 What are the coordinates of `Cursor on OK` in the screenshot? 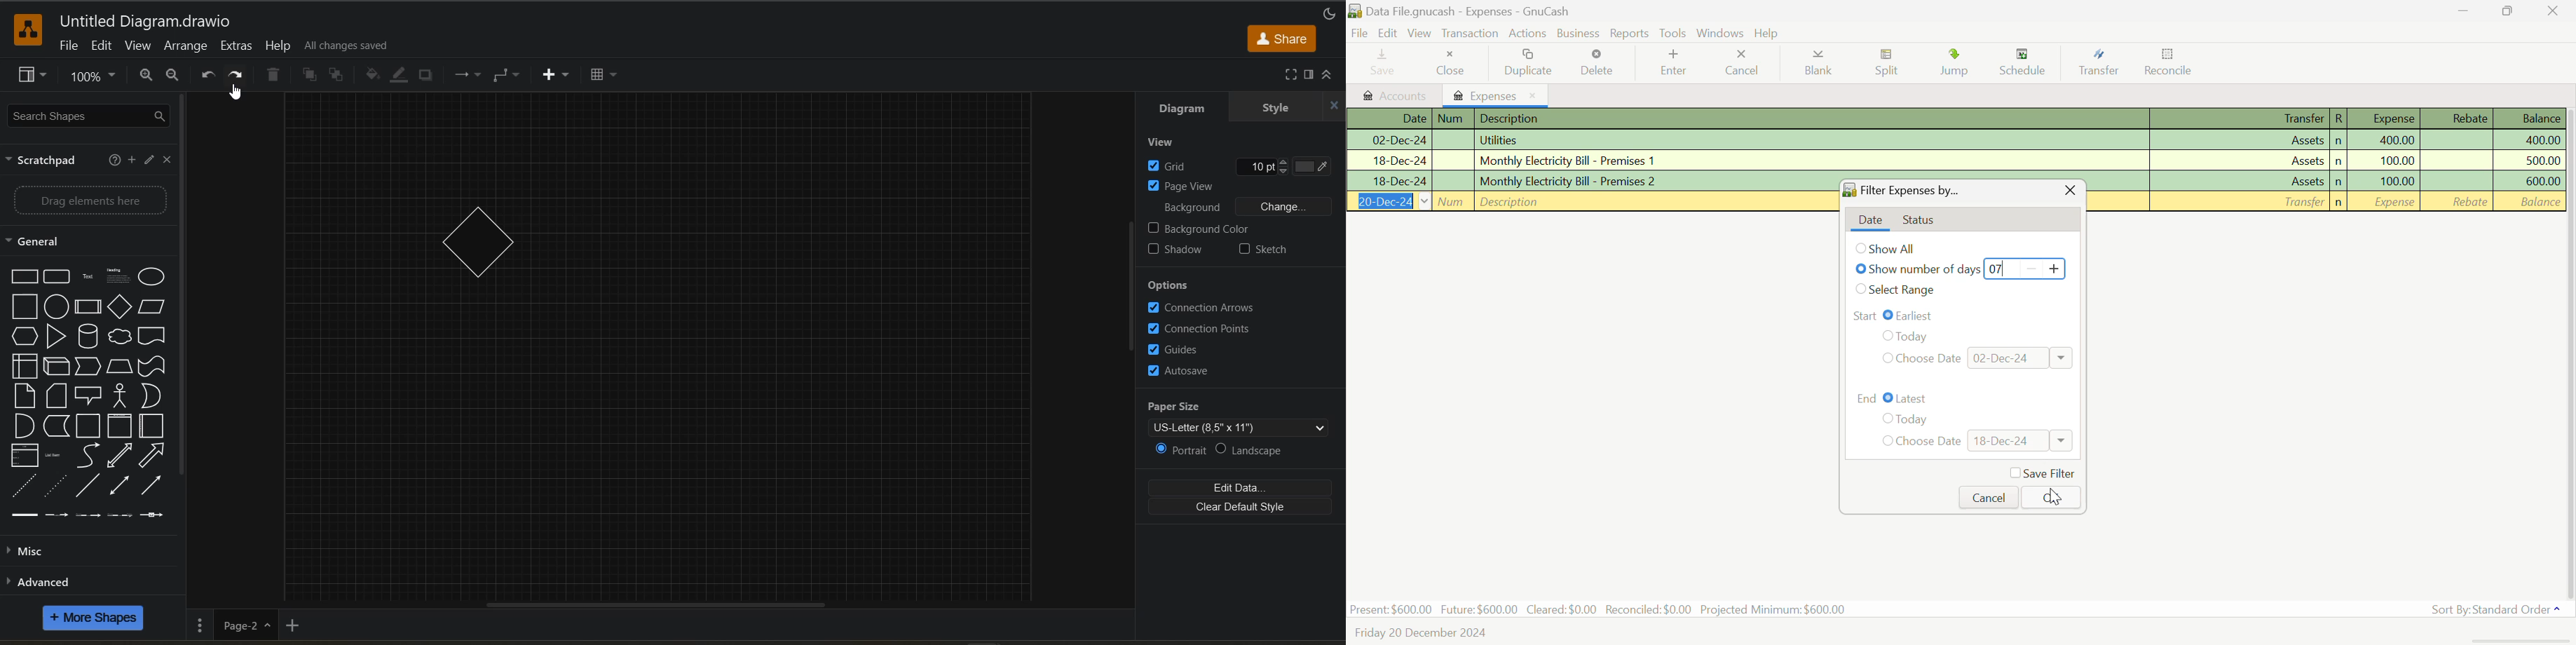 It's located at (2057, 496).